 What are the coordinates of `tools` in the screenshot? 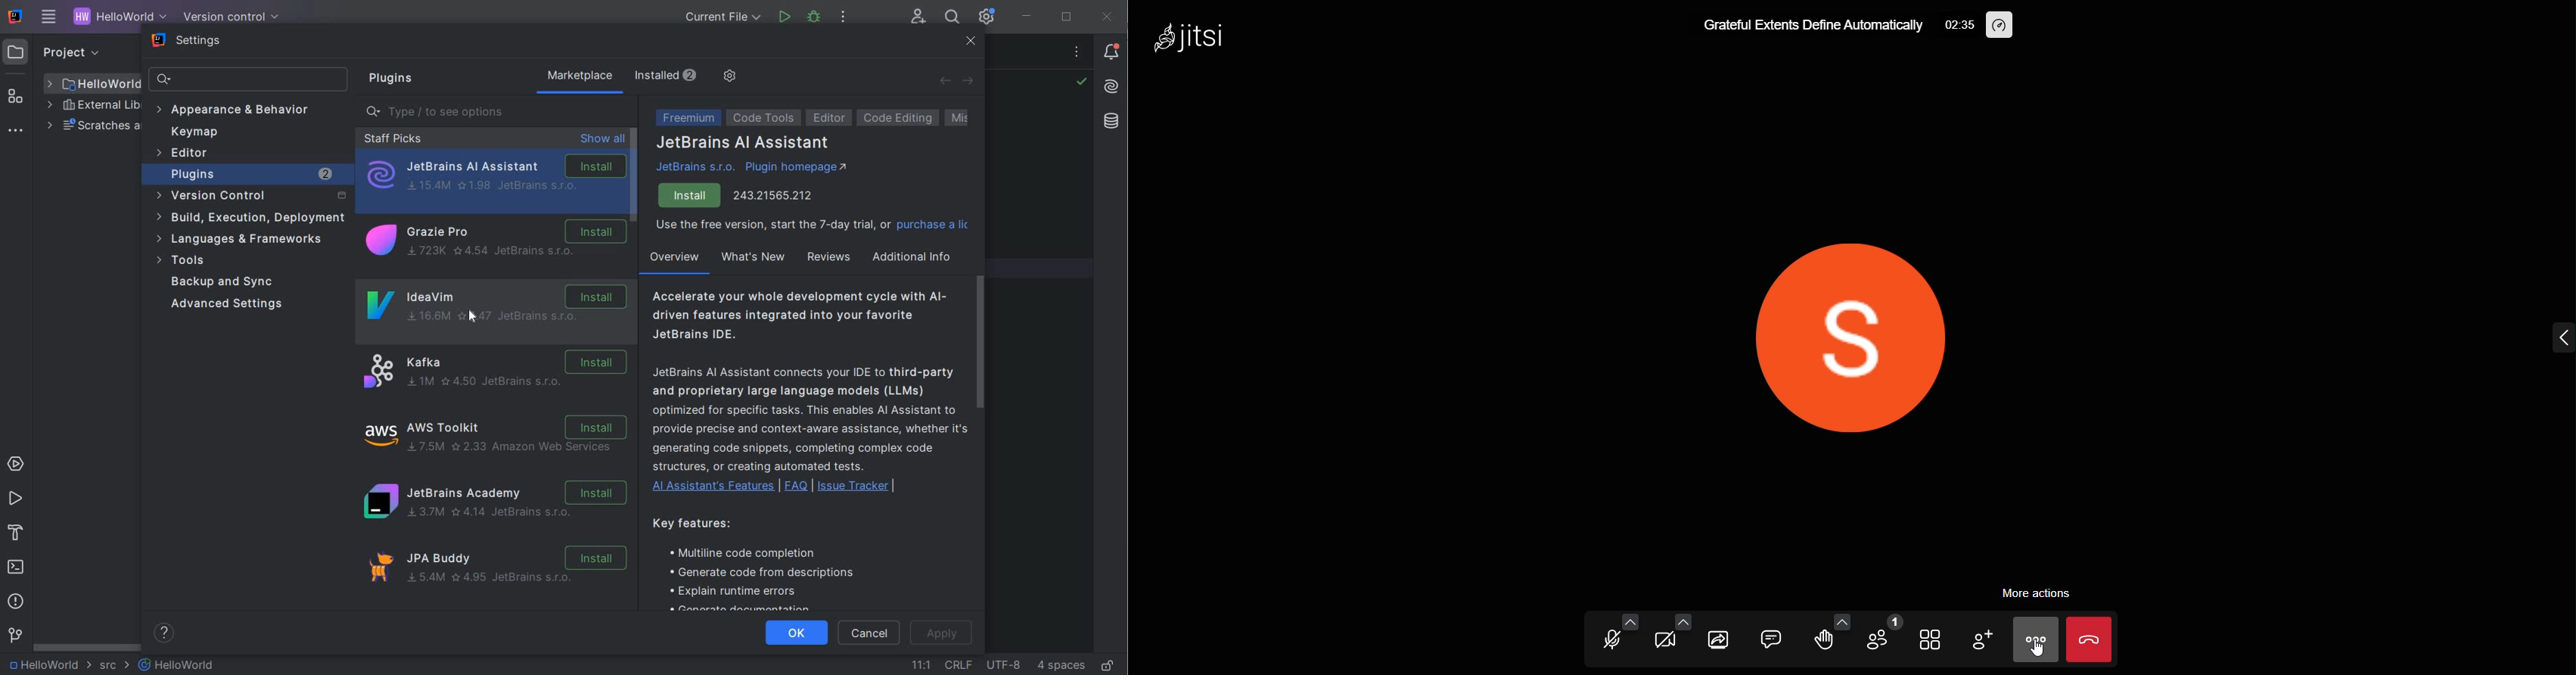 It's located at (243, 261).